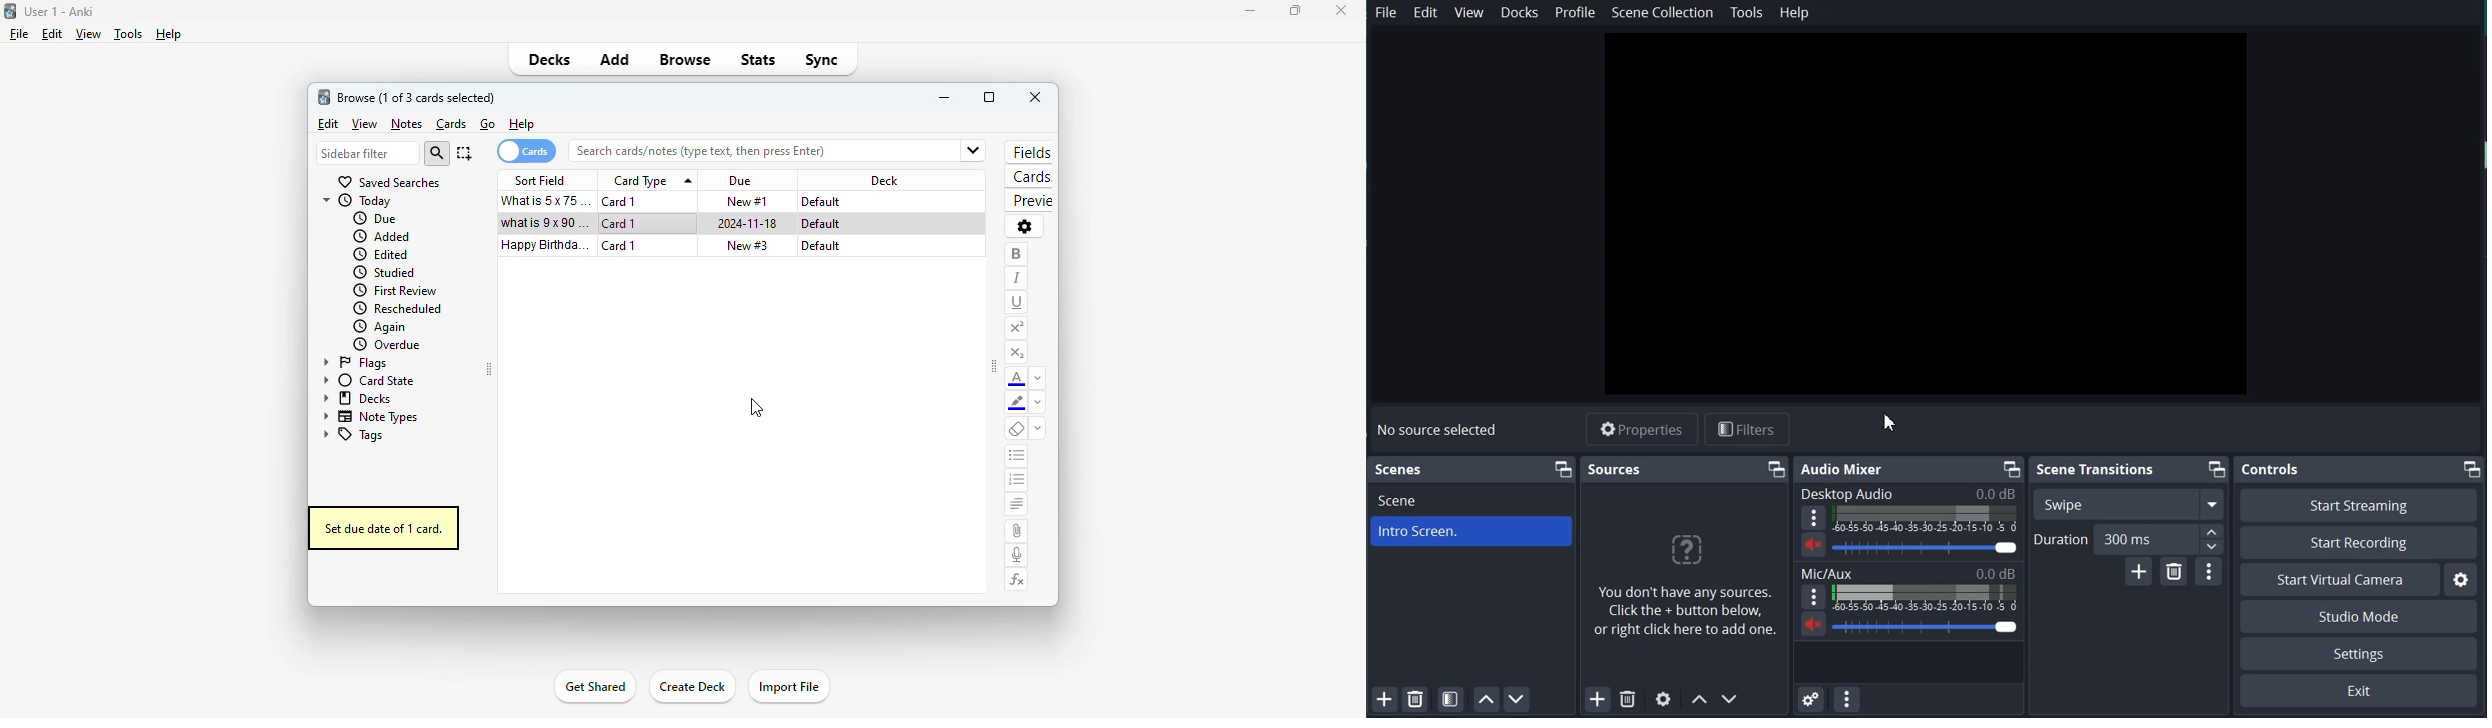  Describe the element at coordinates (1030, 176) in the screenshot. I see `cards` at that location.